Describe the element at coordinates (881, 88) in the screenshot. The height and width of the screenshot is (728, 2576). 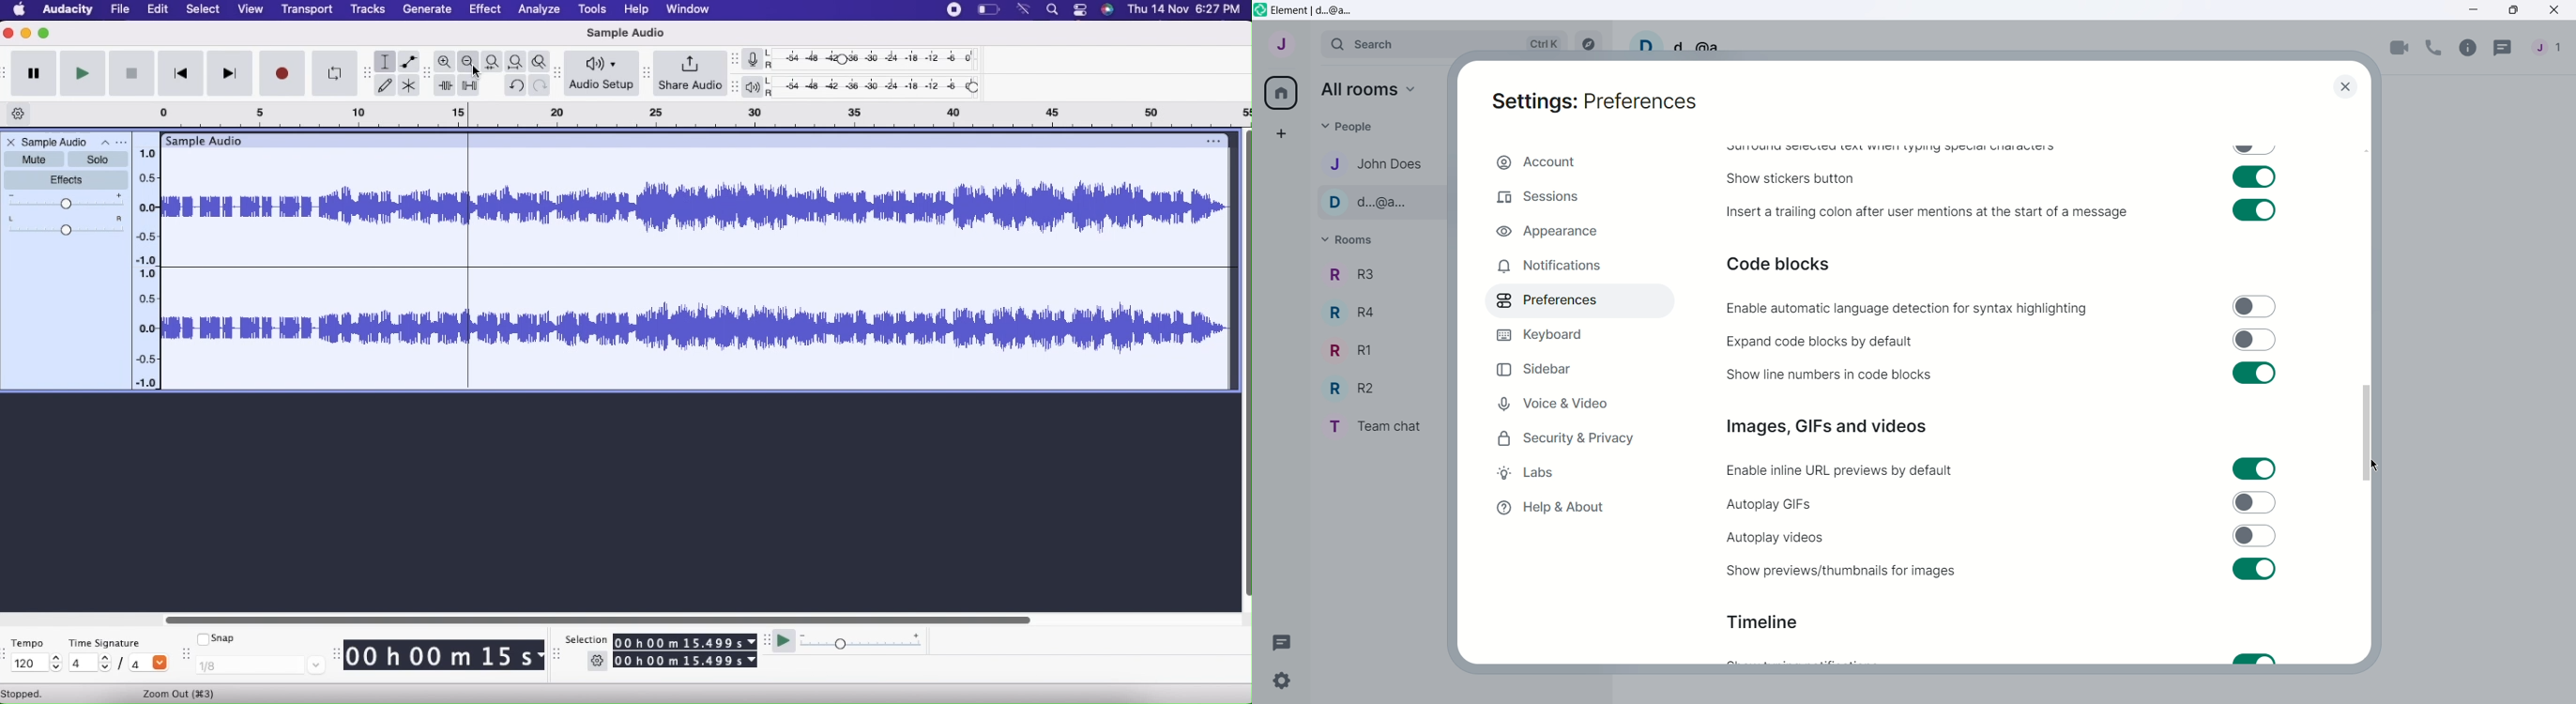
I see `Playback level` at that location.